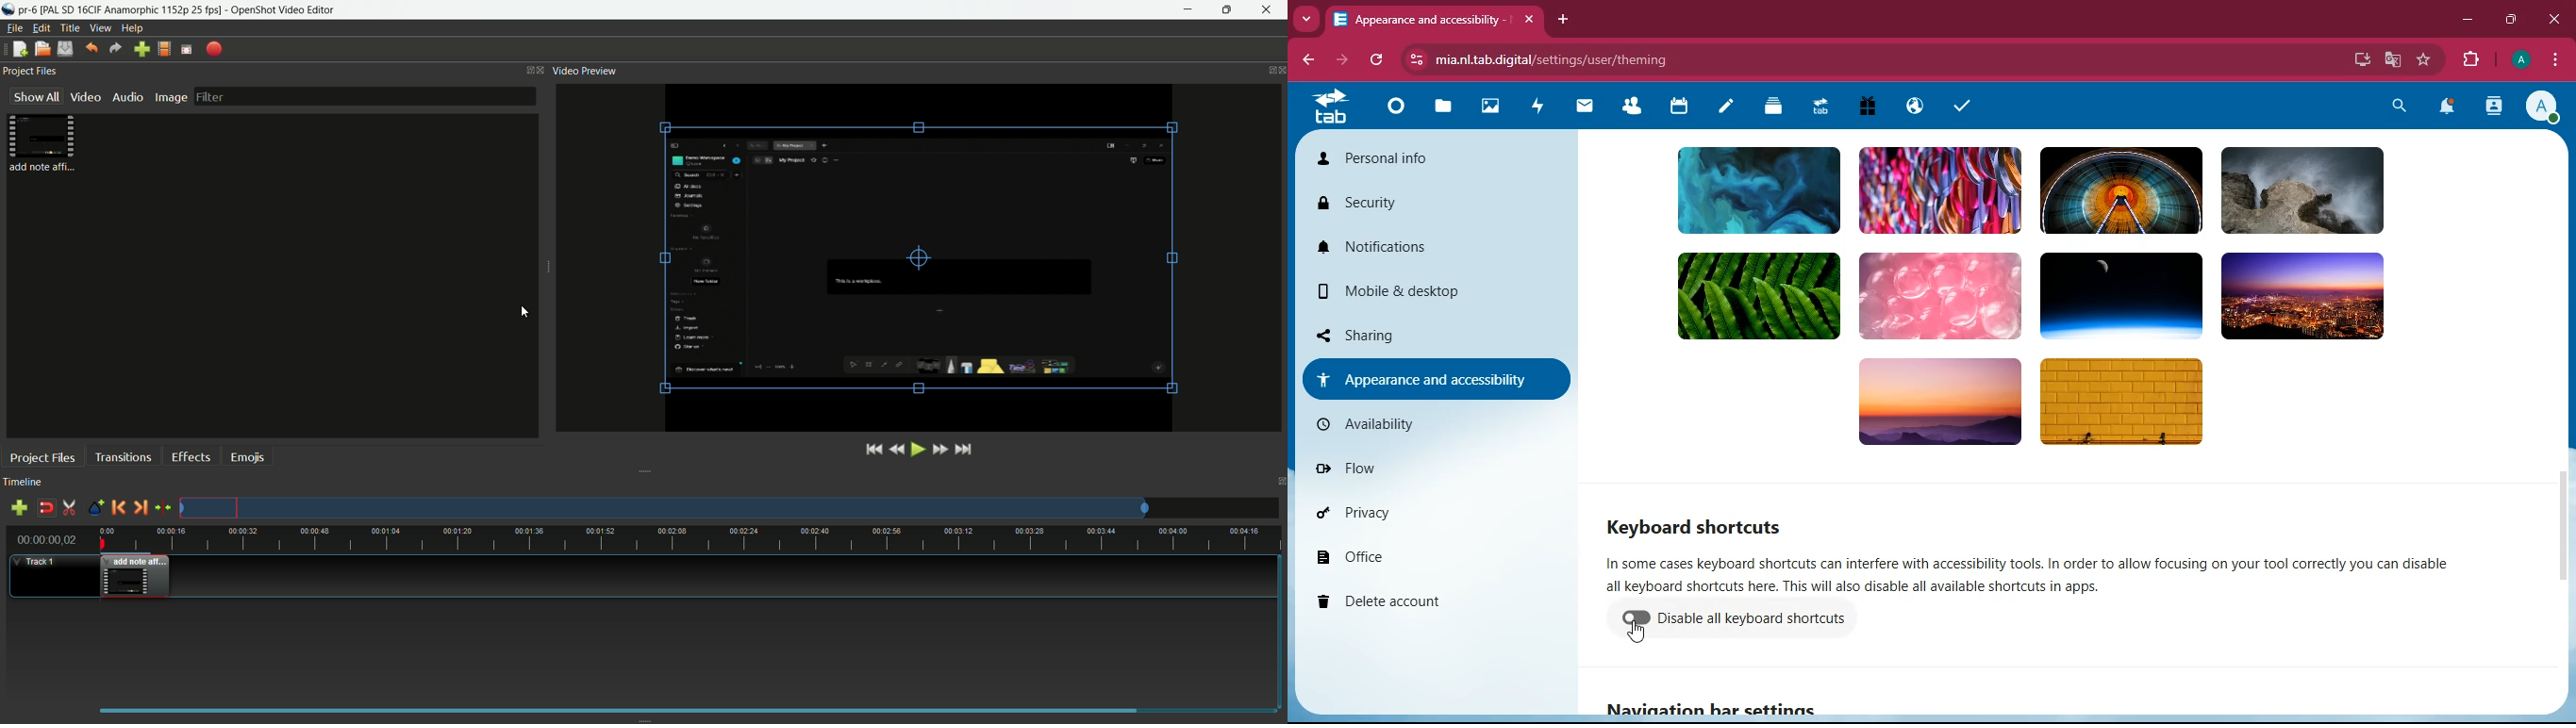  Describe the element at coordinates (1434, 428) in the screenshot. I see `availiability` at that location.